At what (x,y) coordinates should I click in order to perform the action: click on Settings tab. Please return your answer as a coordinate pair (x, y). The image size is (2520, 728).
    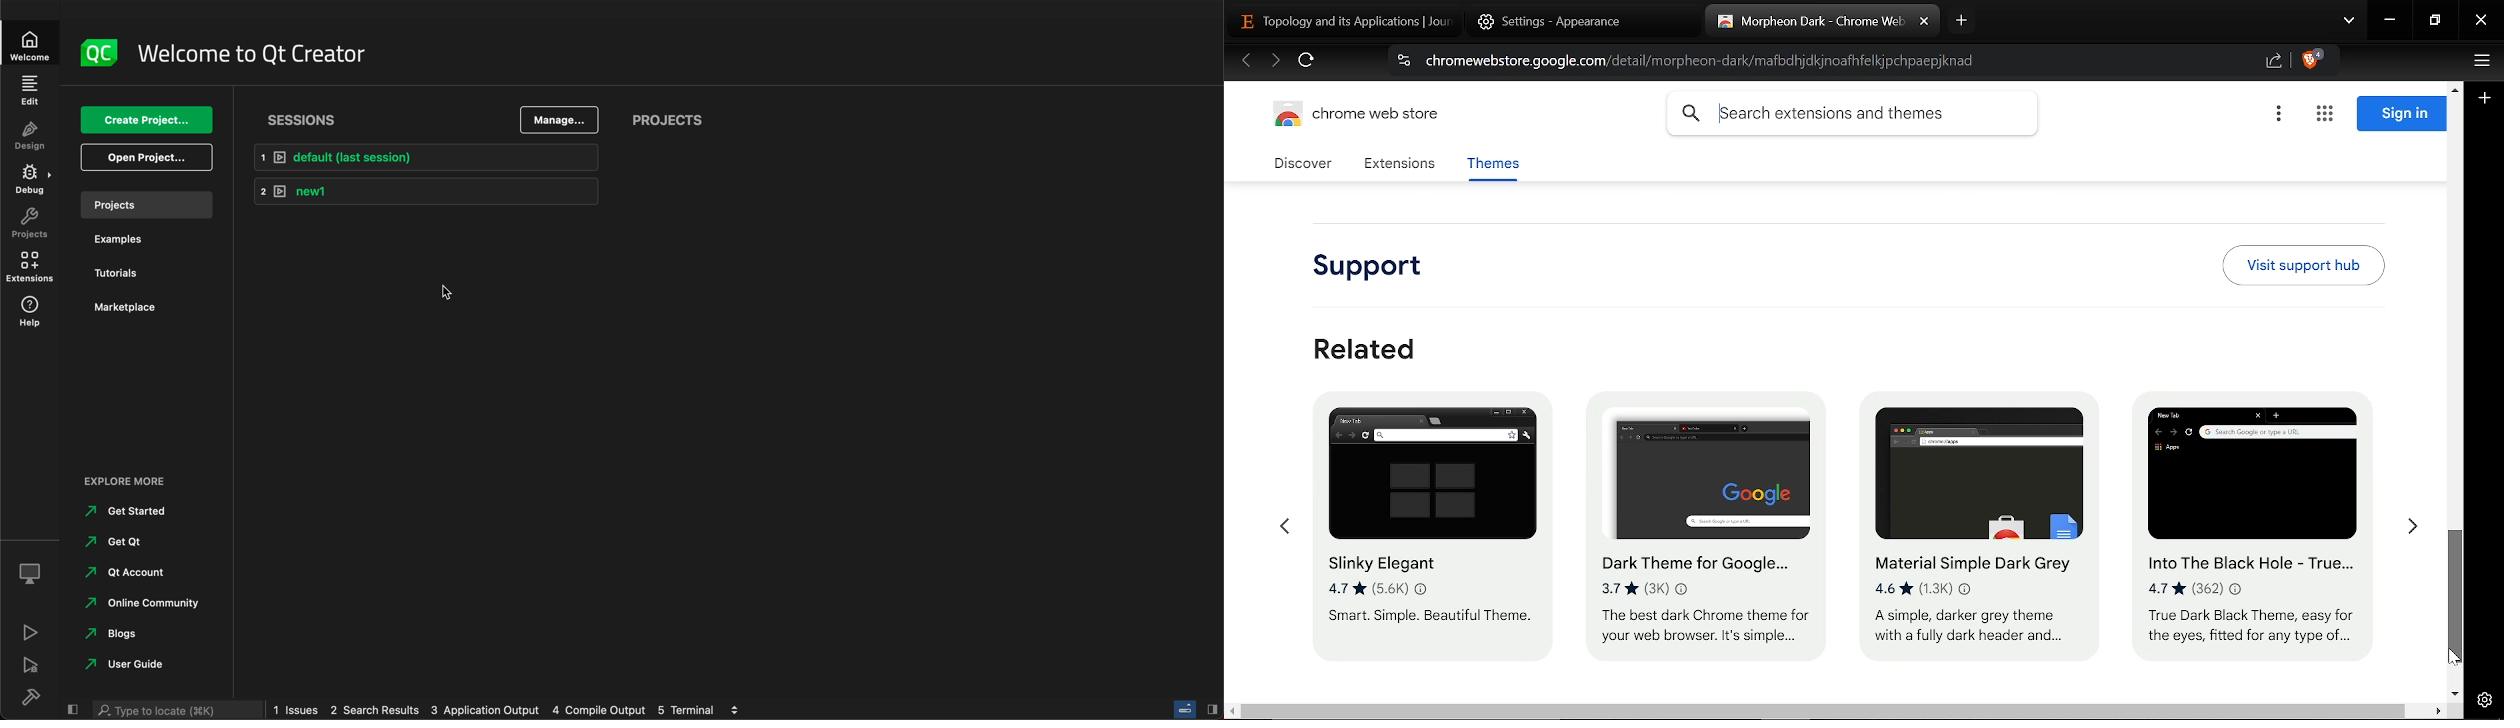
    Looking at the image, I should click on (1566, 21).